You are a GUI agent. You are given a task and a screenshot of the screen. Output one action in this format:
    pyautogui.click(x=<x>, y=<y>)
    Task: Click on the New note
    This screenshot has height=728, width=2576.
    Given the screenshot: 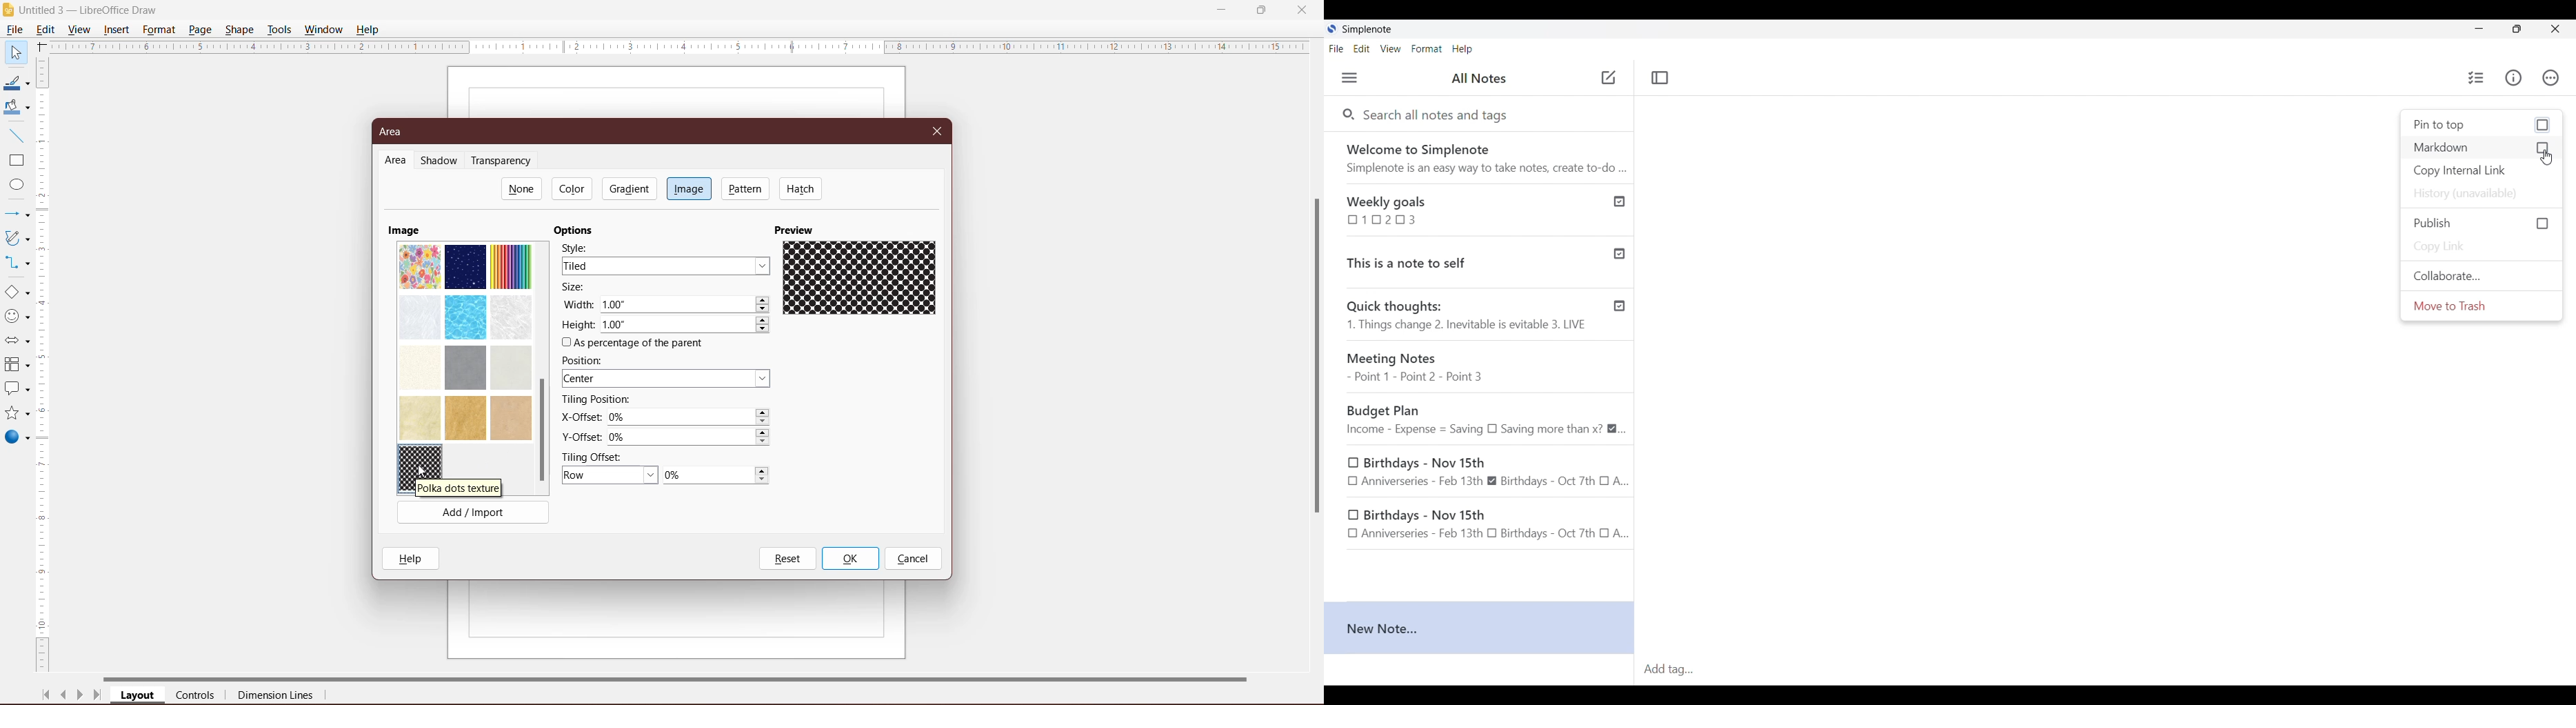 What is the action you would take?
    pyautogui.click(x=1479, y=629)
    